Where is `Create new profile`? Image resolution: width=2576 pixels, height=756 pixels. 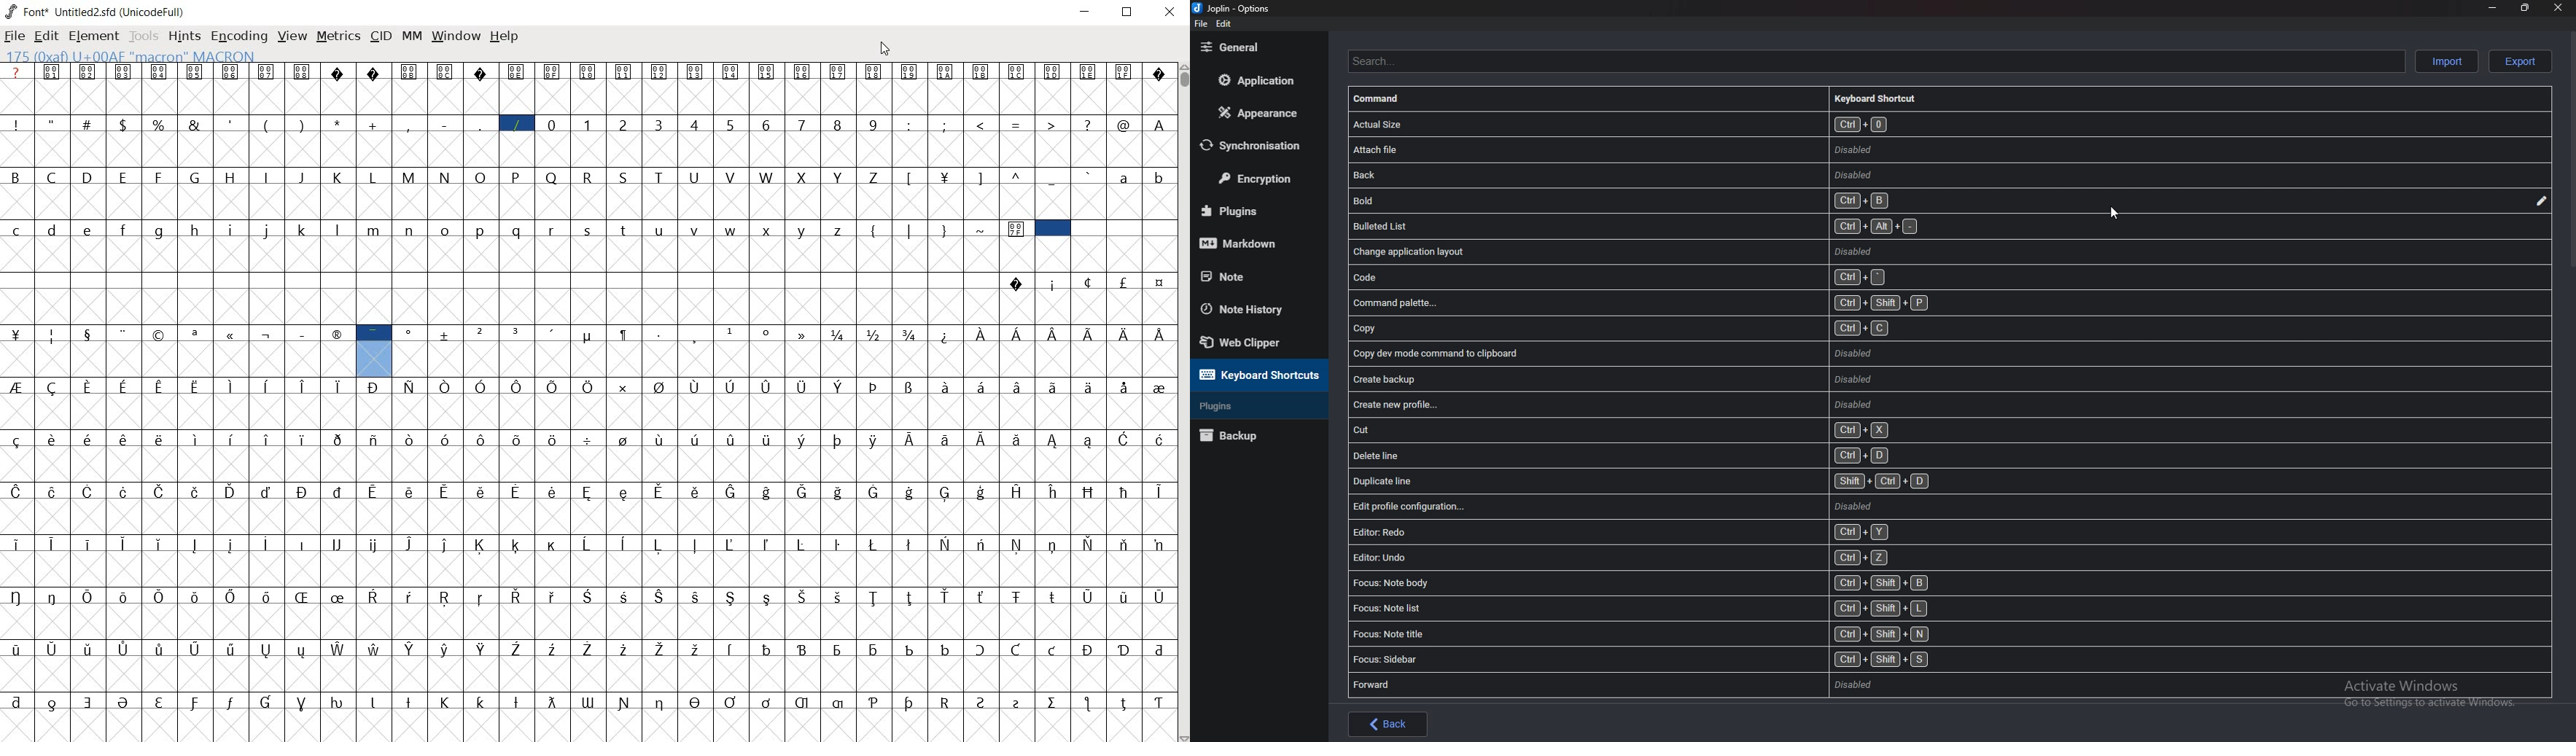
Create new profile is located at coordinates (1616, 404).